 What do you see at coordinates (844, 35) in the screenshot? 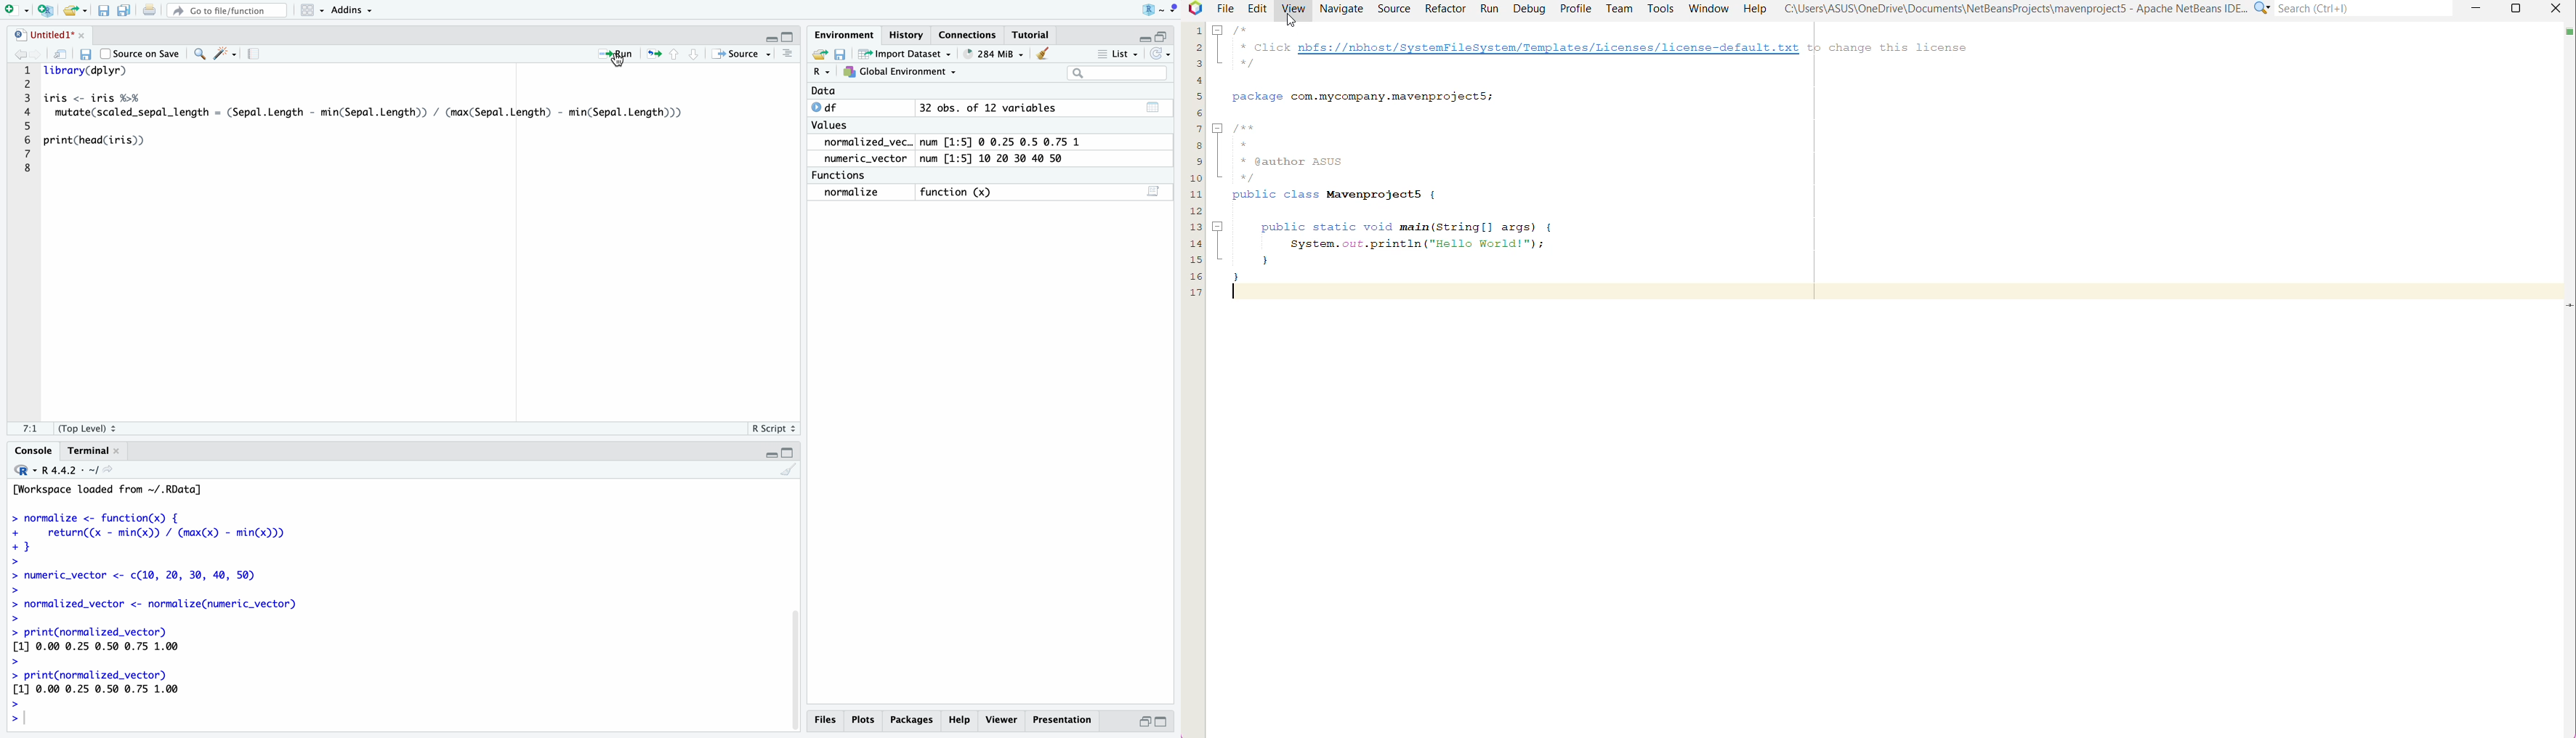
I see `Environment` at bounding box center [844, 35].